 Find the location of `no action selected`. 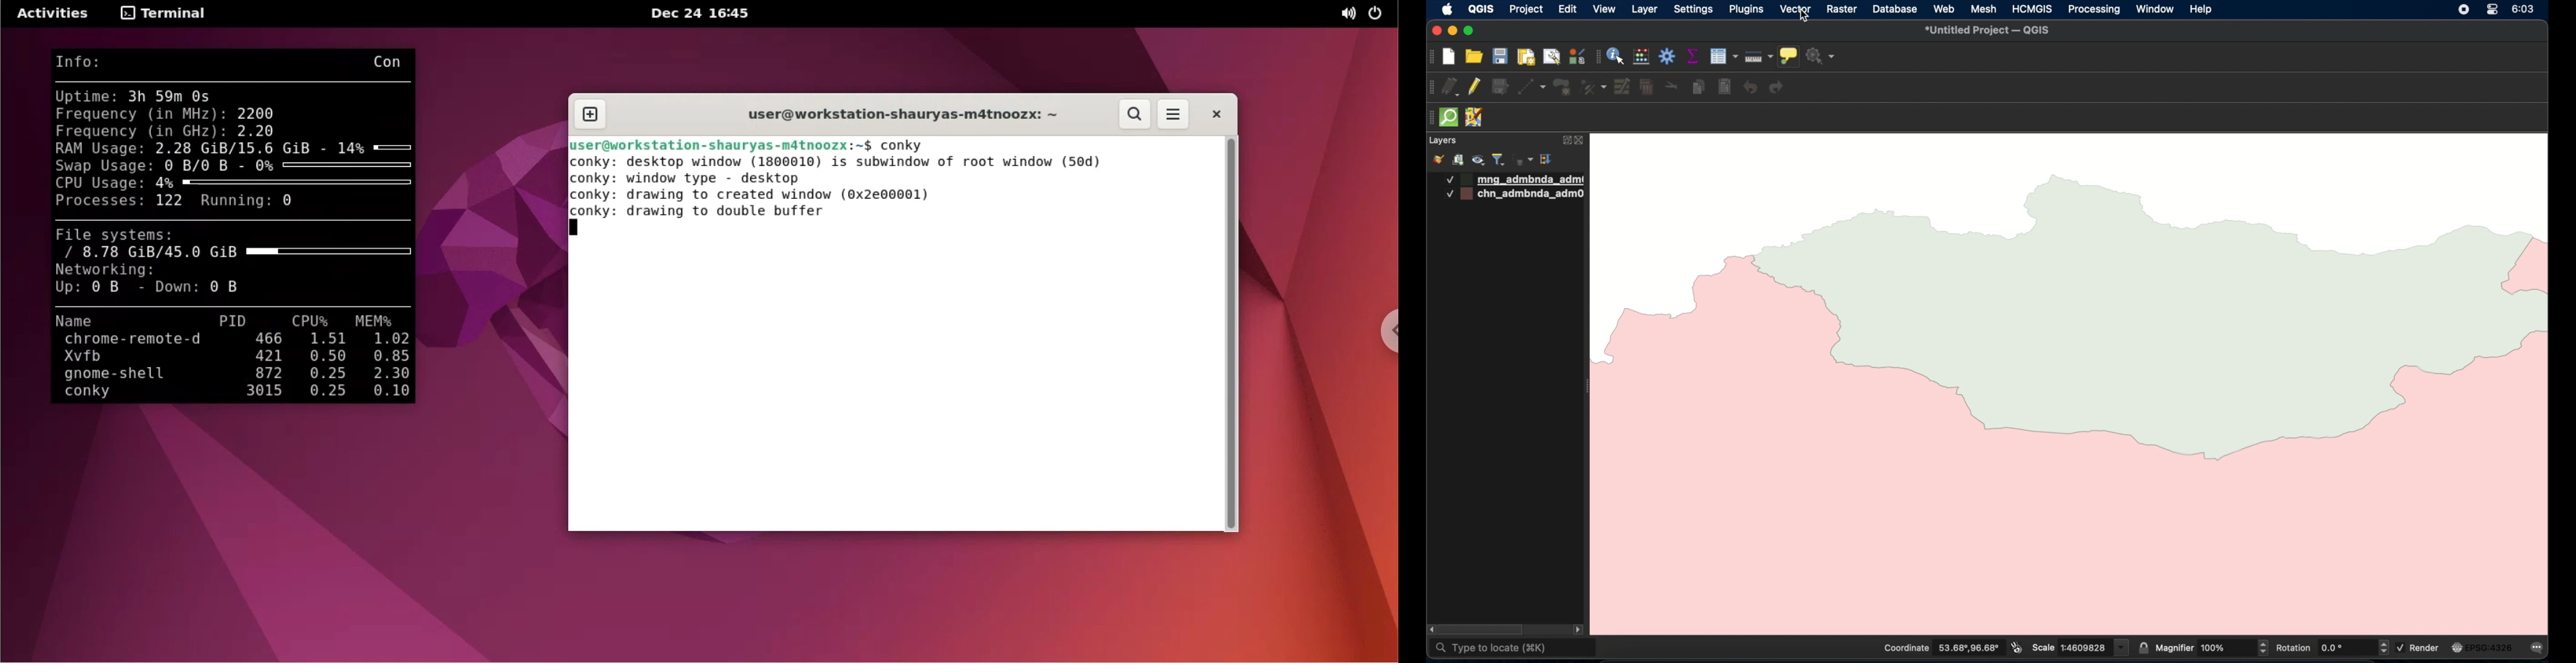

no action selected is located at coordinates (1821, 56).